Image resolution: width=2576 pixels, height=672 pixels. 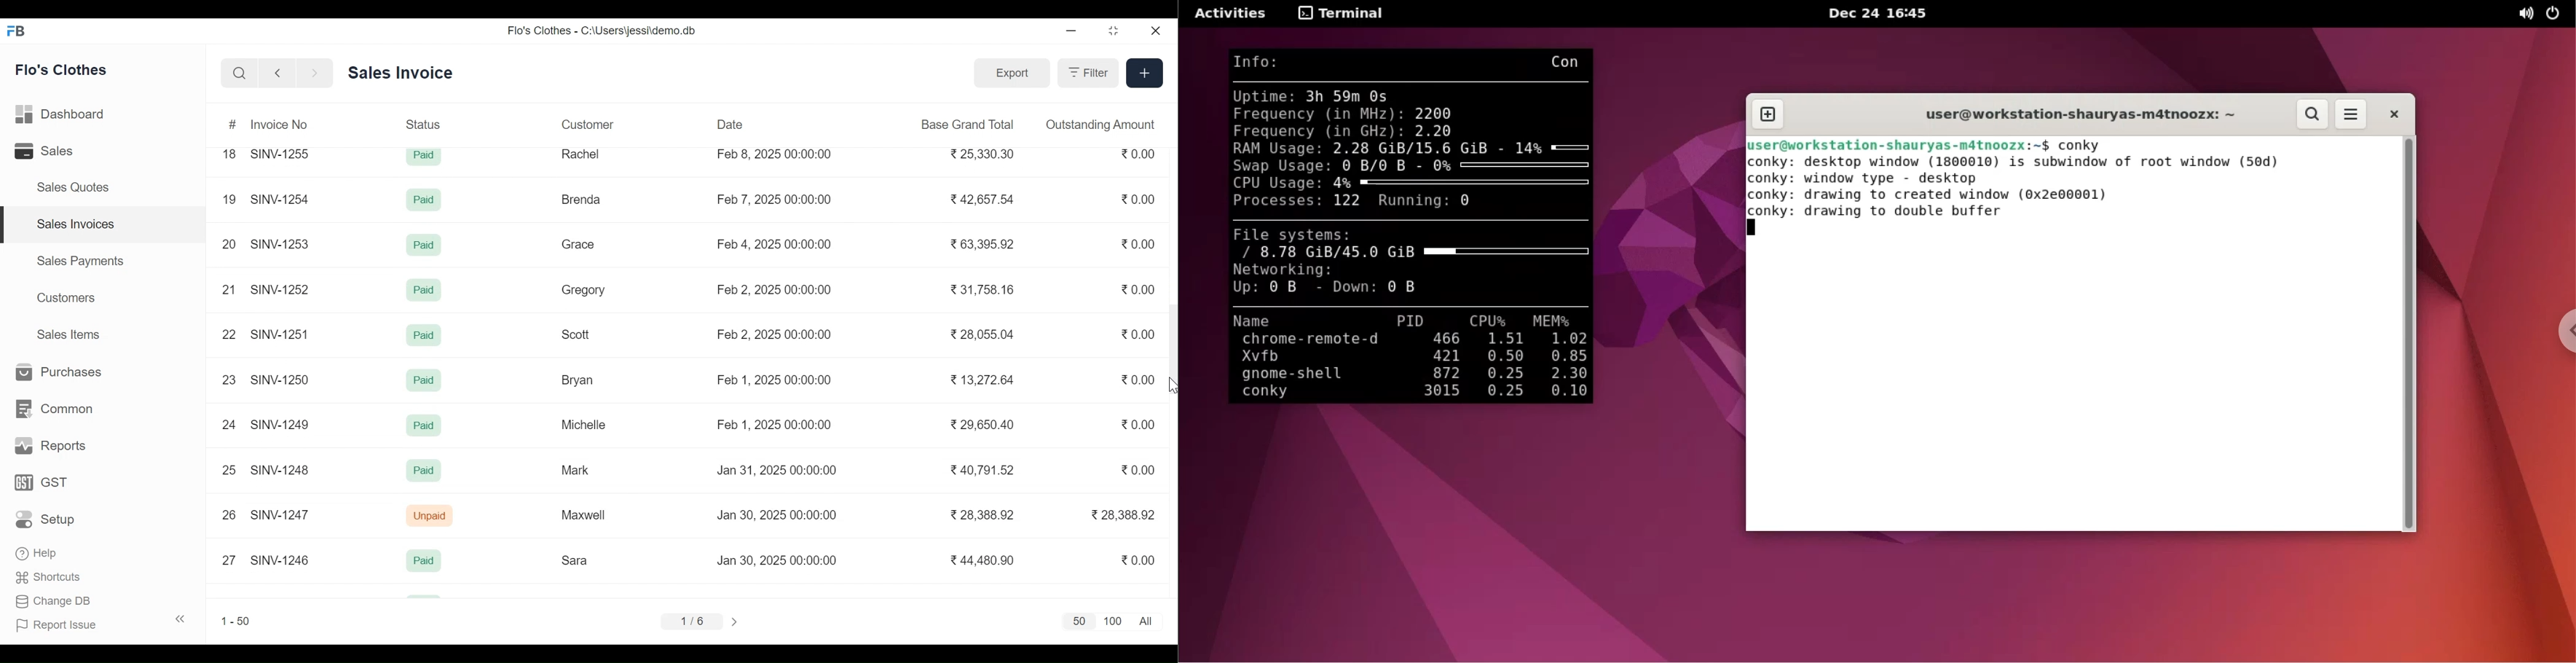 I want to click on Go Back, so click(x=277, y=74).